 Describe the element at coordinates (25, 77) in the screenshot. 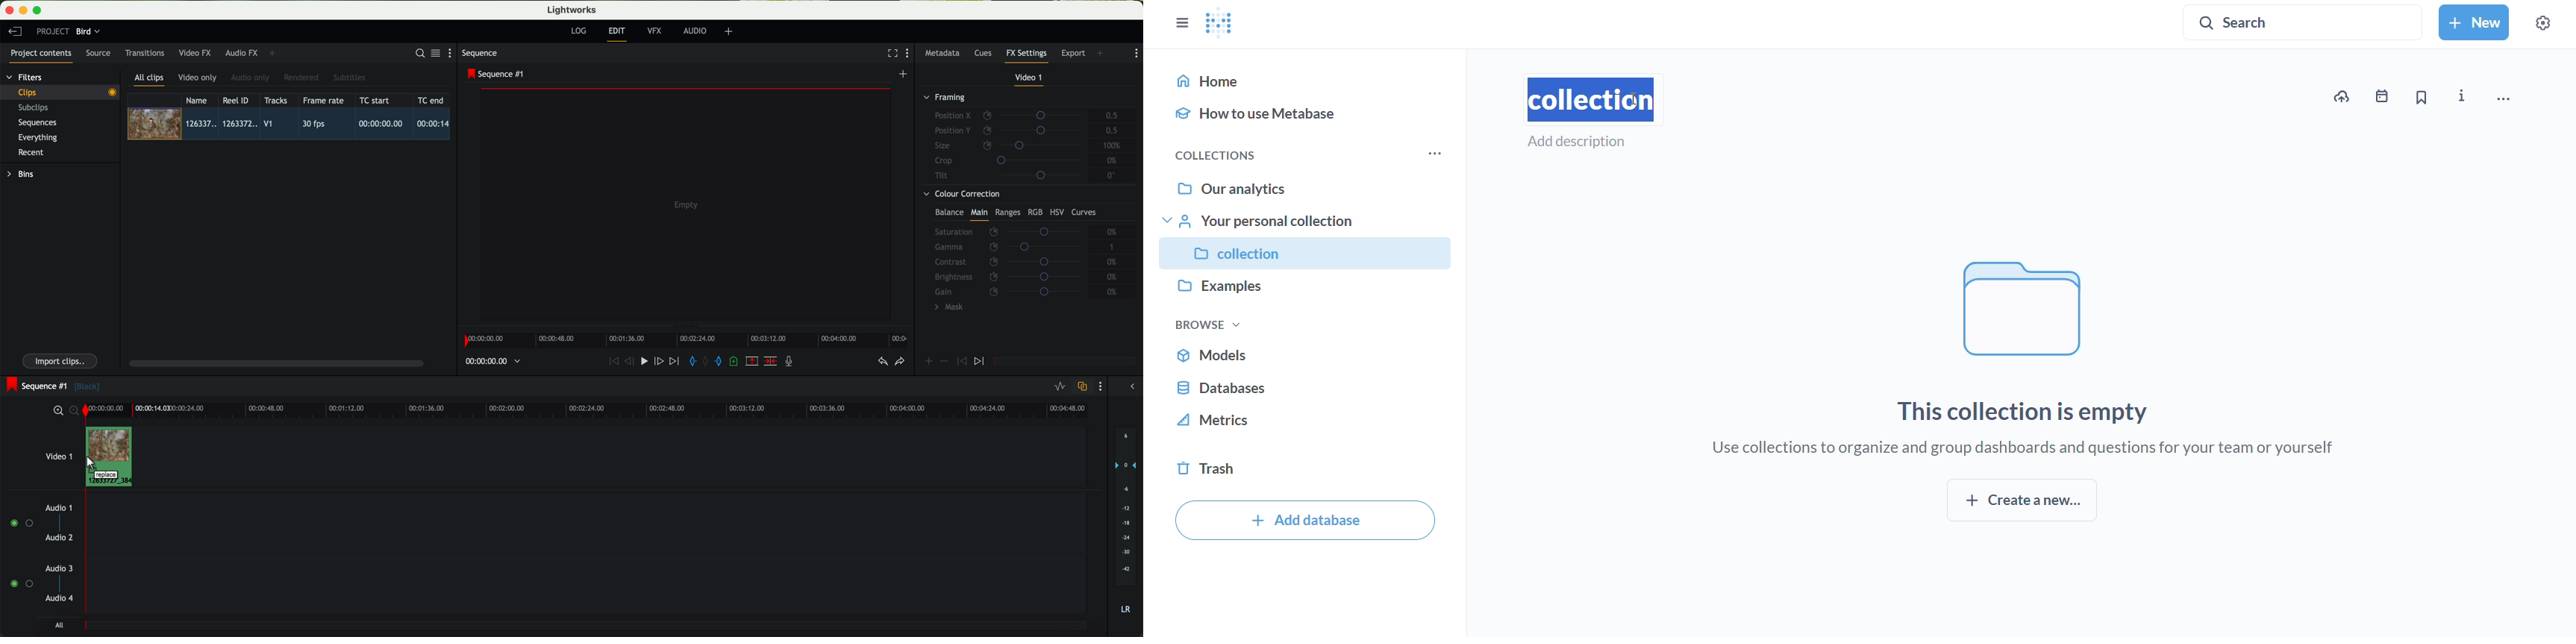

I see `filters` at that location.